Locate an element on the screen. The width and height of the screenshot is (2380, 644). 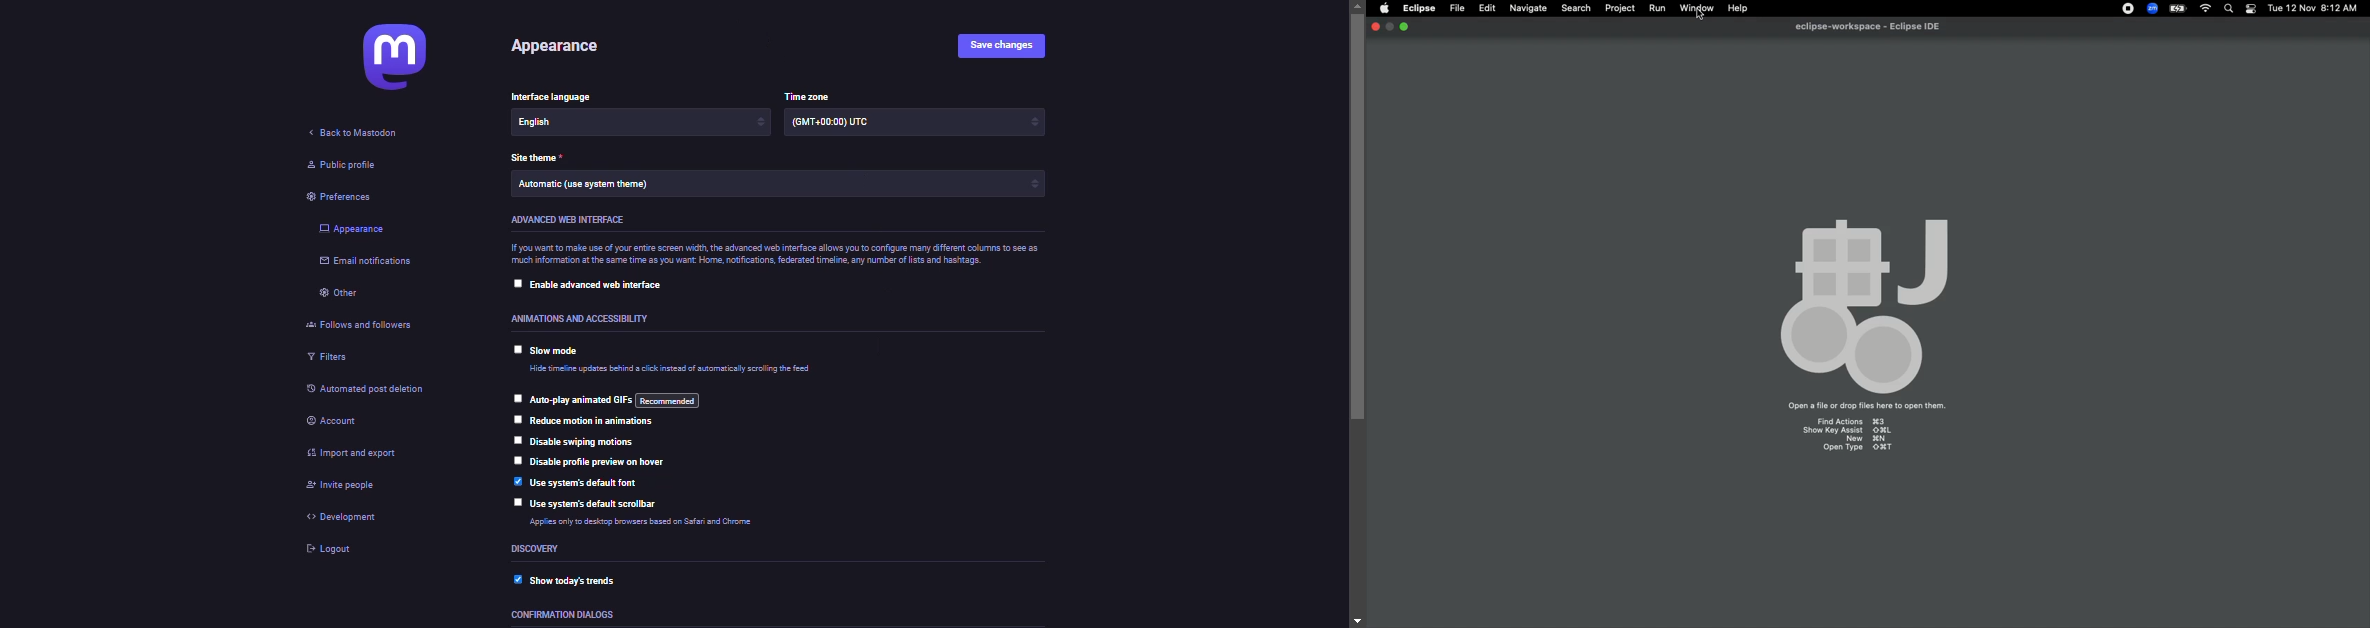
save changes is located at coordinates (1004, 47).